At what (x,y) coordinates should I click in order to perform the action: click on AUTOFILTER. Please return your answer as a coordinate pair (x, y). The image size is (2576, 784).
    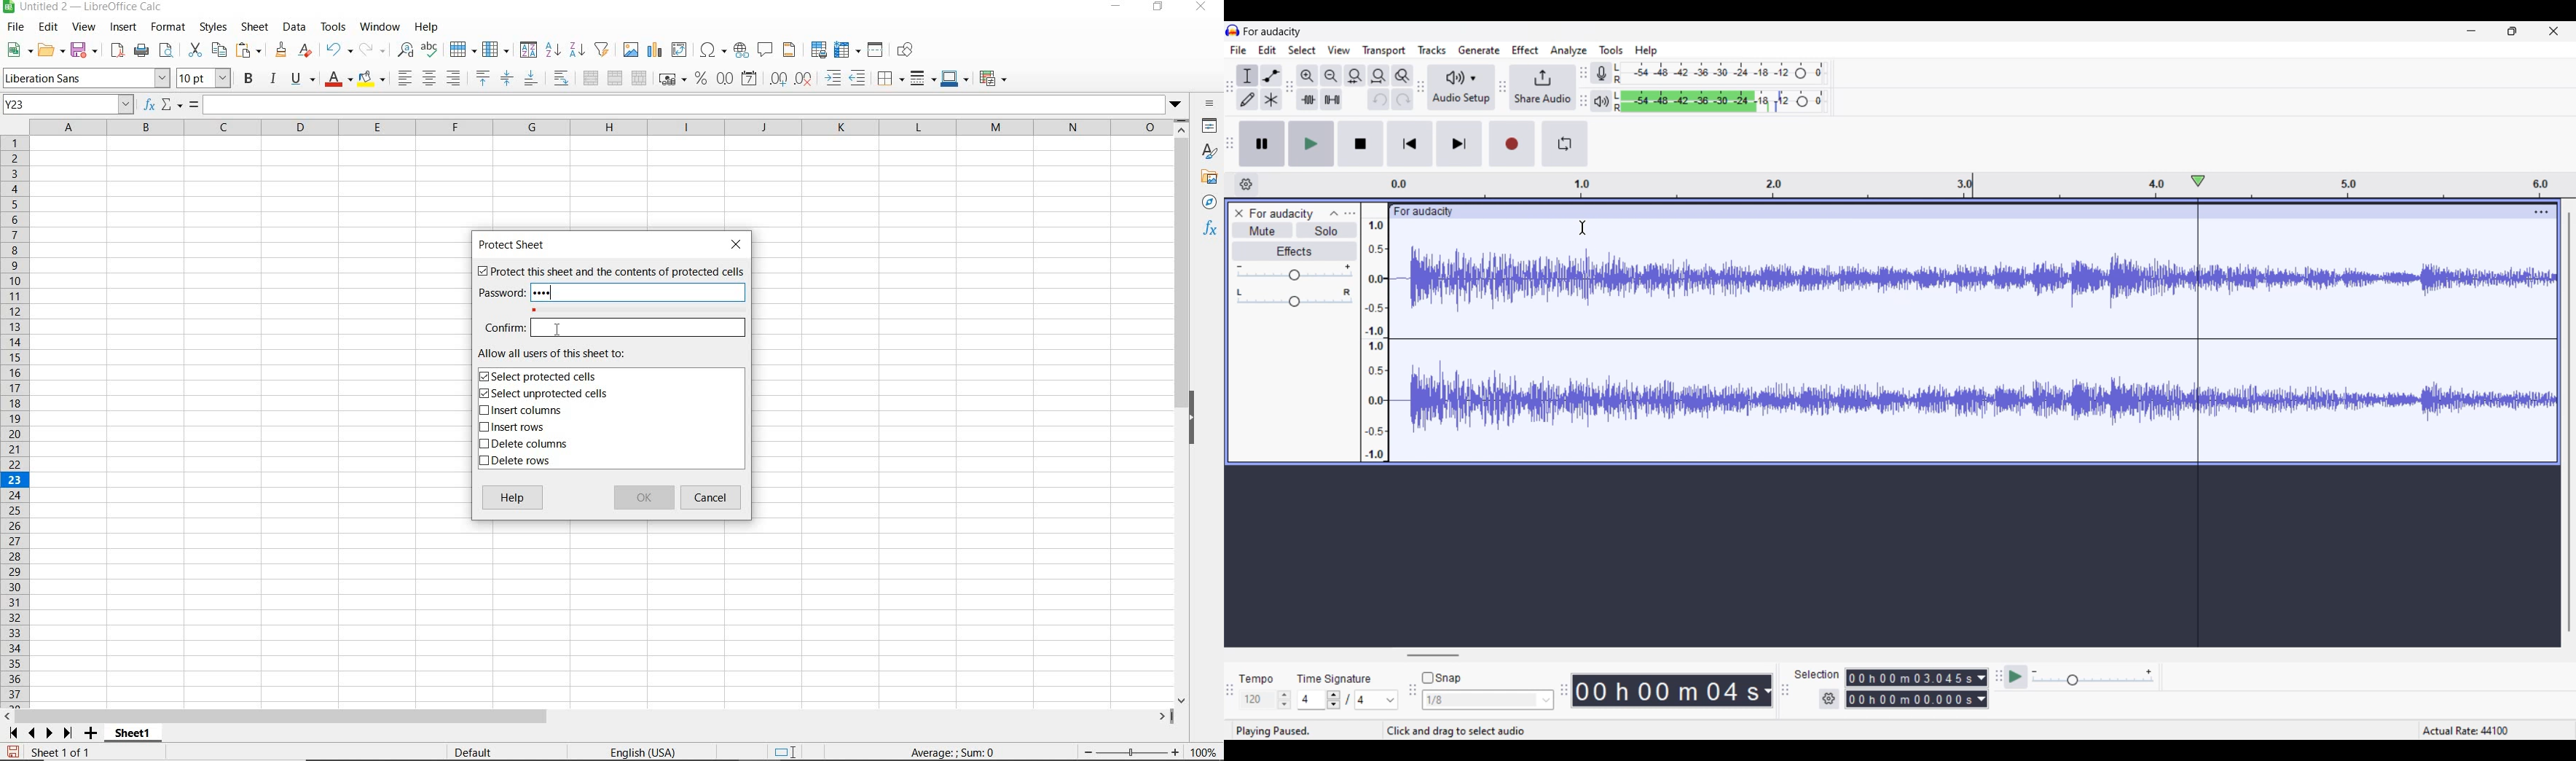
    Looking at the image, I should click on (602, 49).